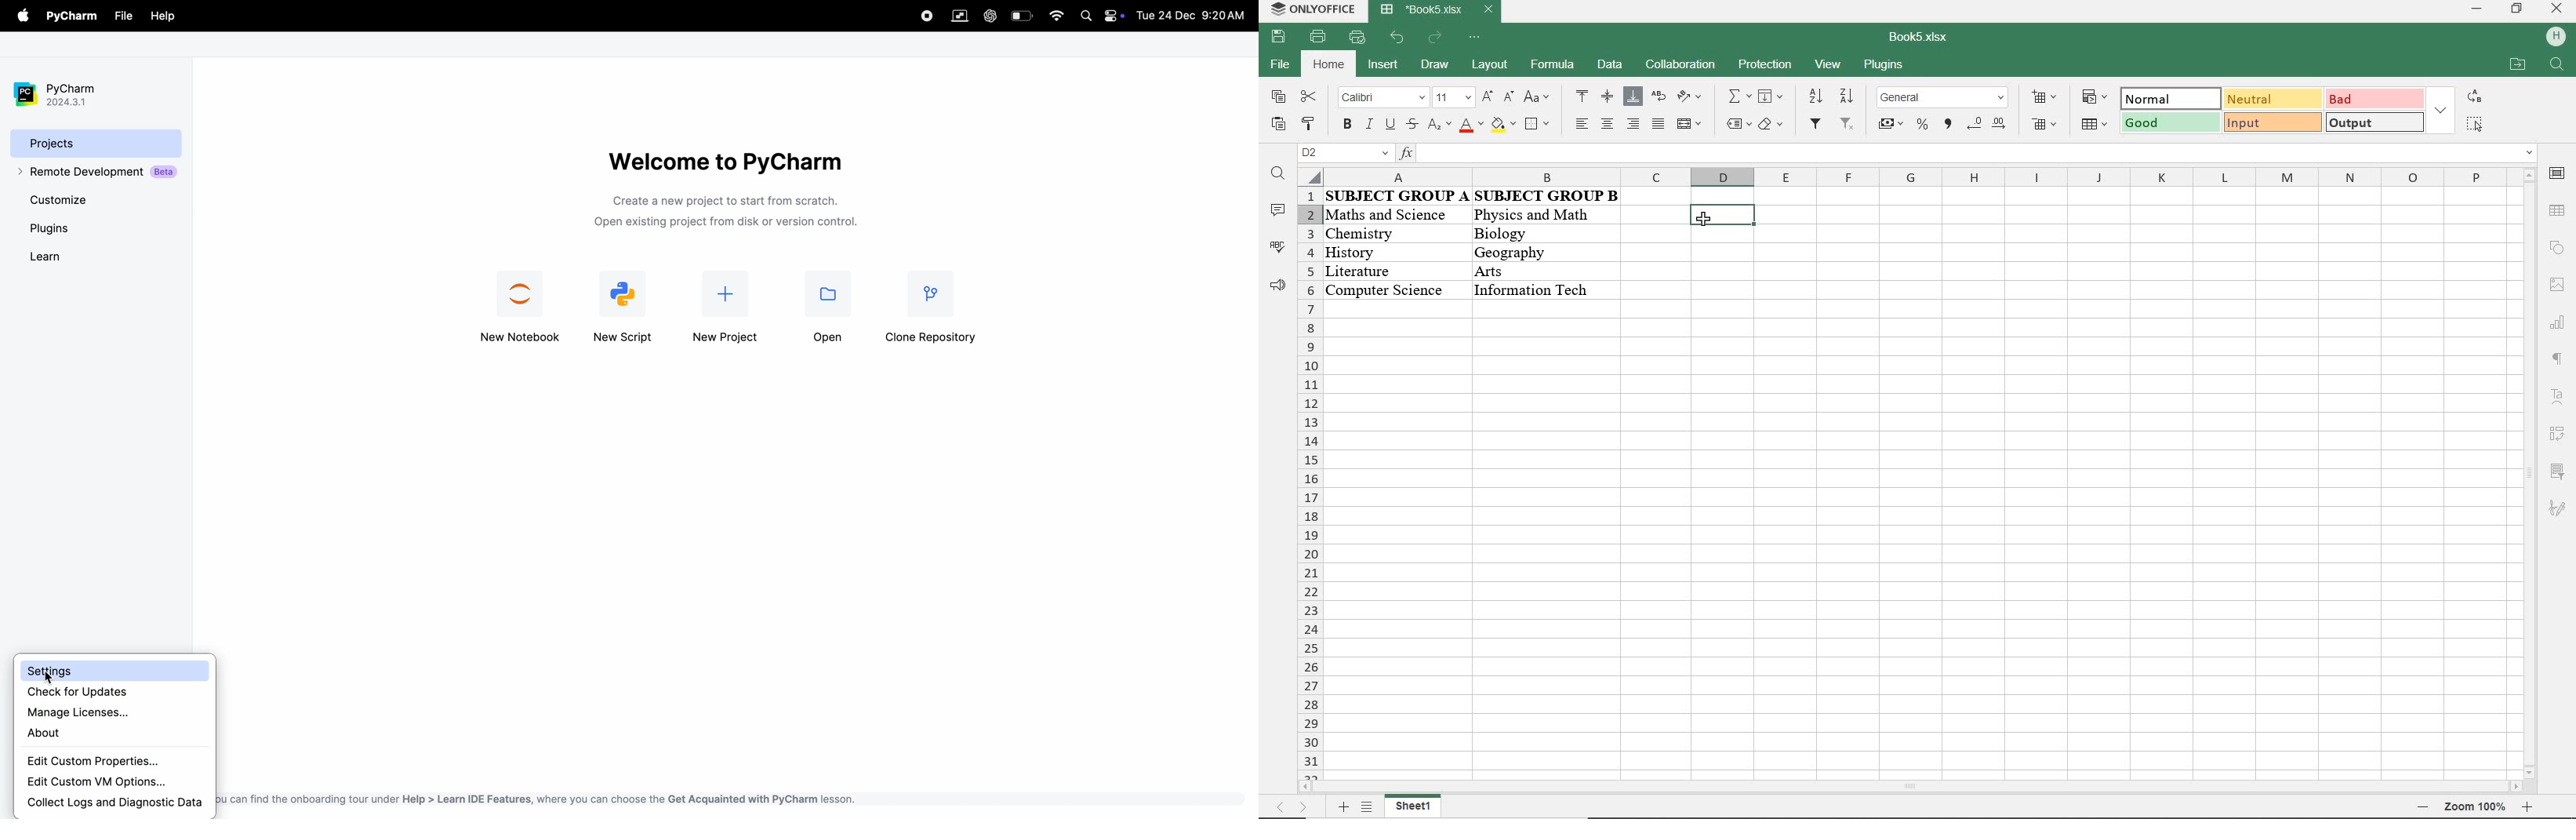 This screenshot has width=2576, height=840. What do you see at coordinates (1770, 96) in the screenshot?
I see `fill` at bounding box center [1770, 96].